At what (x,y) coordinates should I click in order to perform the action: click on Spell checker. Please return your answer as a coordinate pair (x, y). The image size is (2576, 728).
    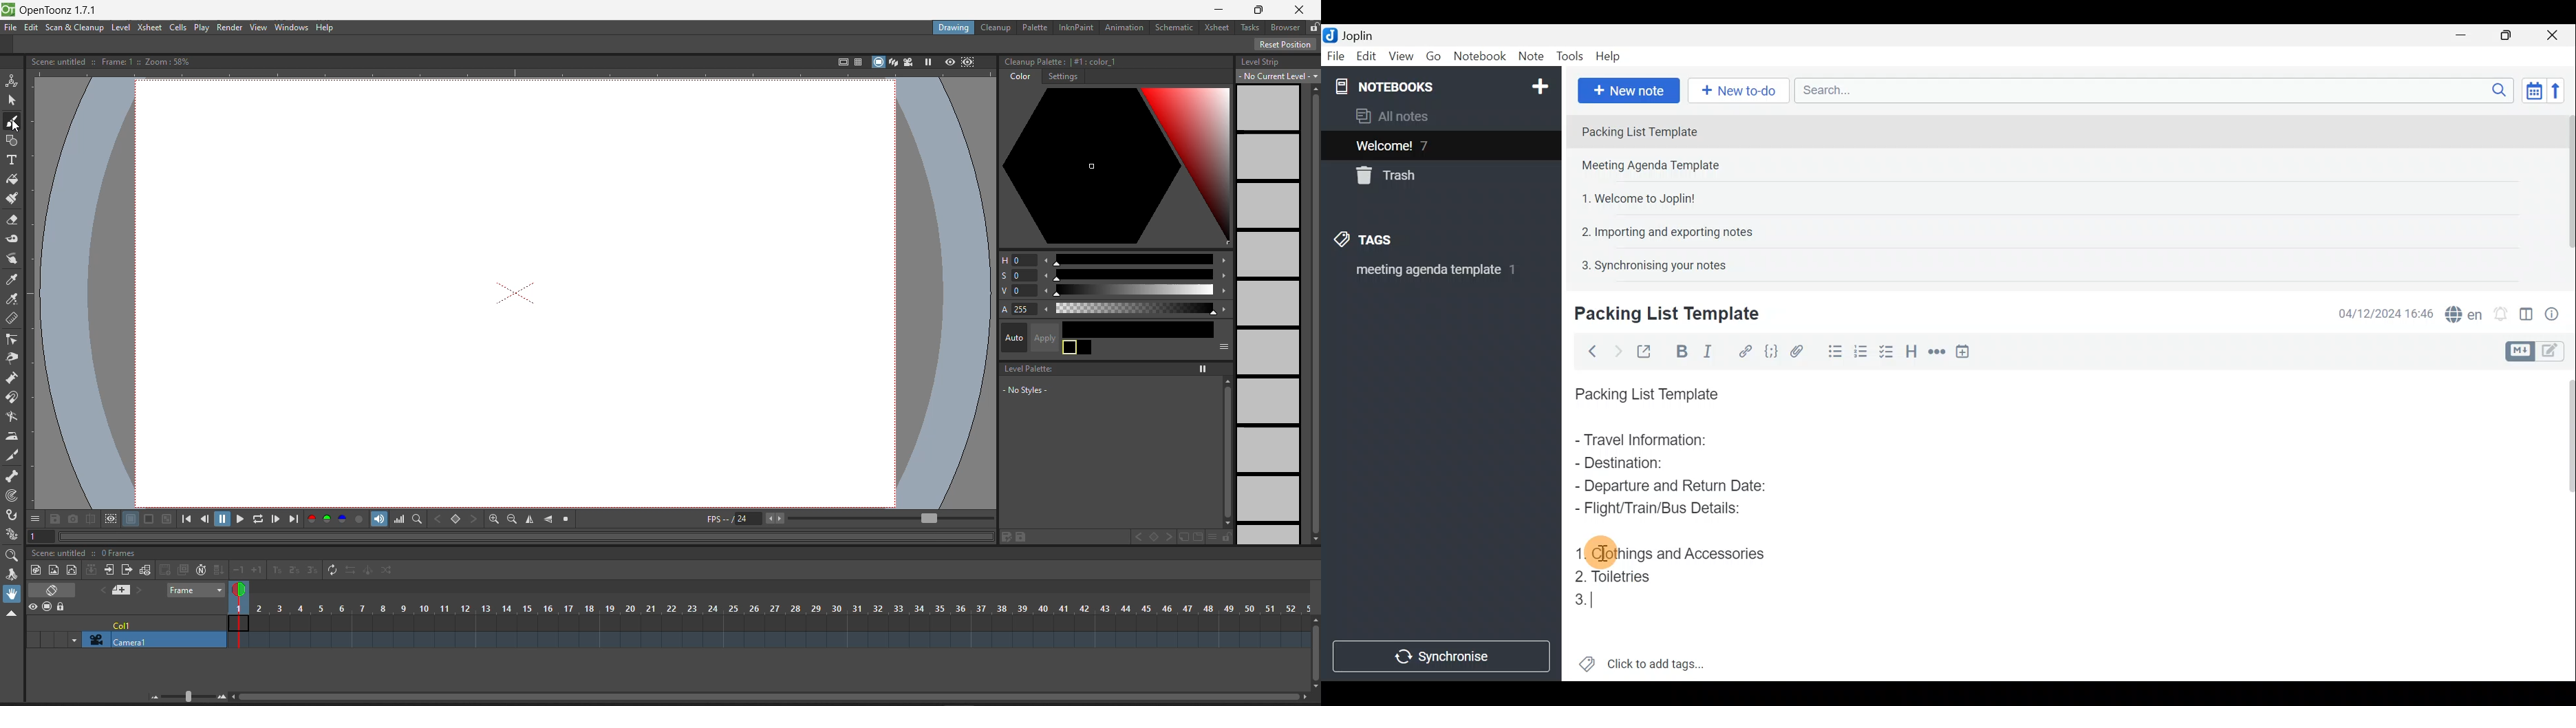
    Looking at the image, I should click on (2460, 312).